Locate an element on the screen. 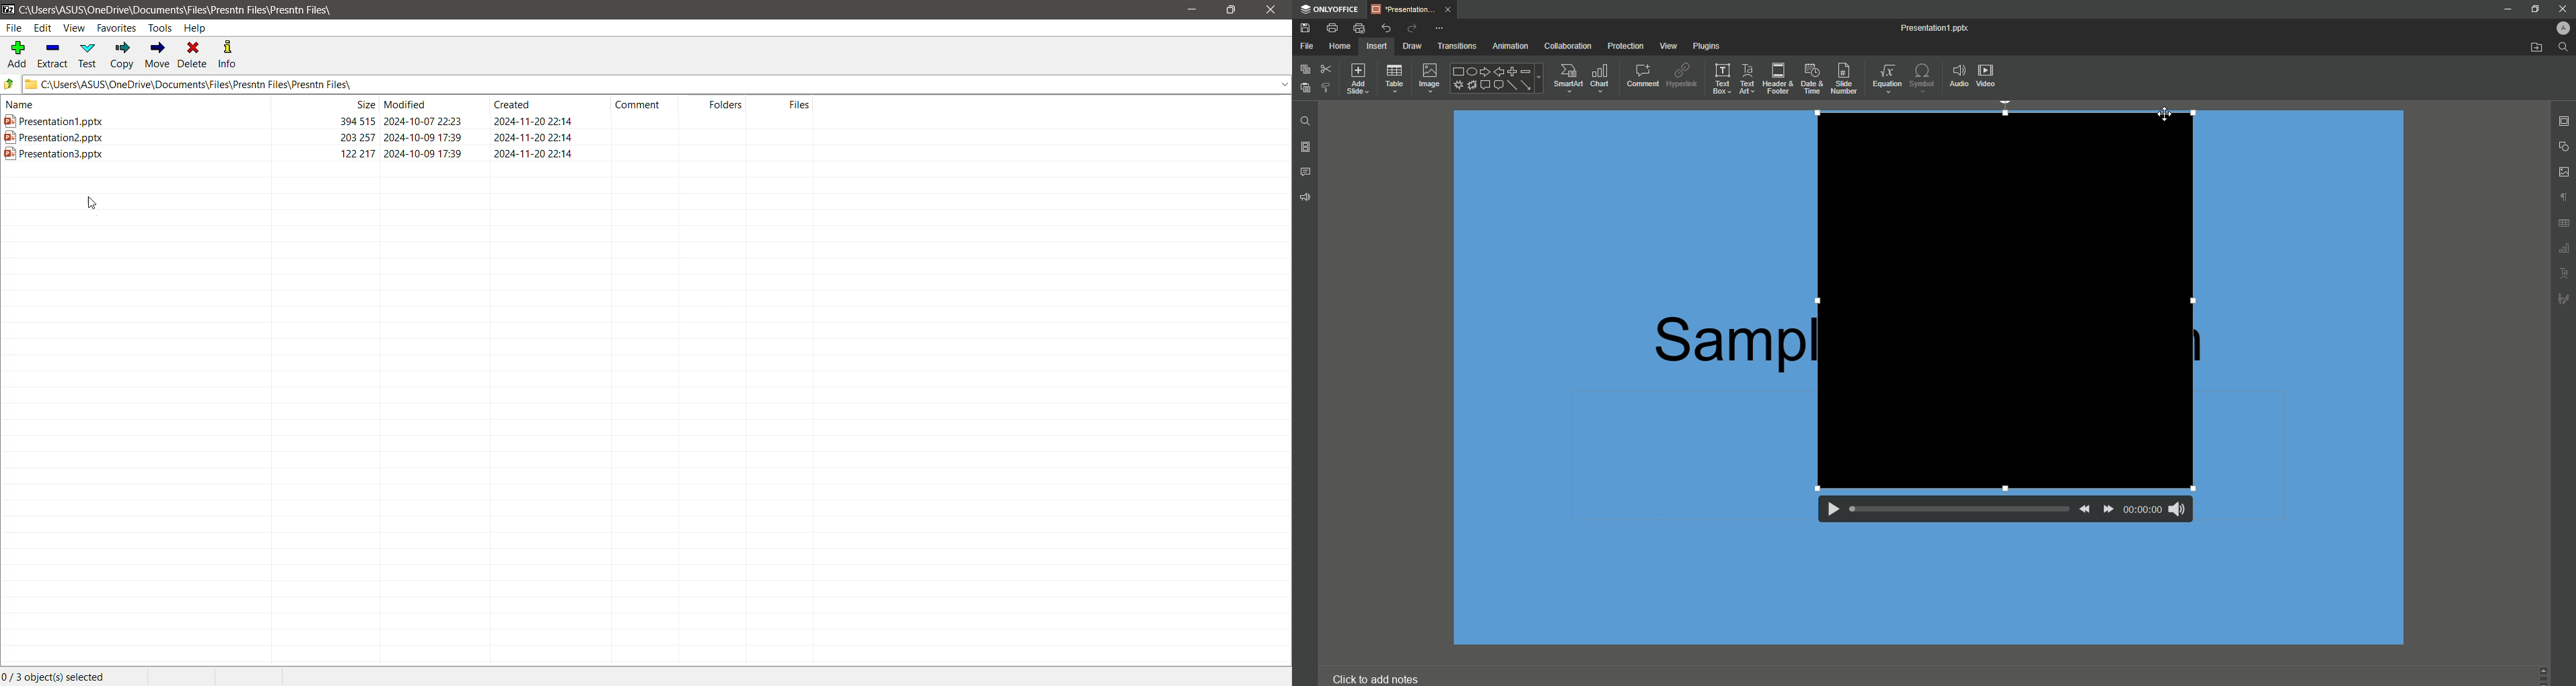 The image size is (2576, 700). Slide Settings is located at coordinates (2565, 122).